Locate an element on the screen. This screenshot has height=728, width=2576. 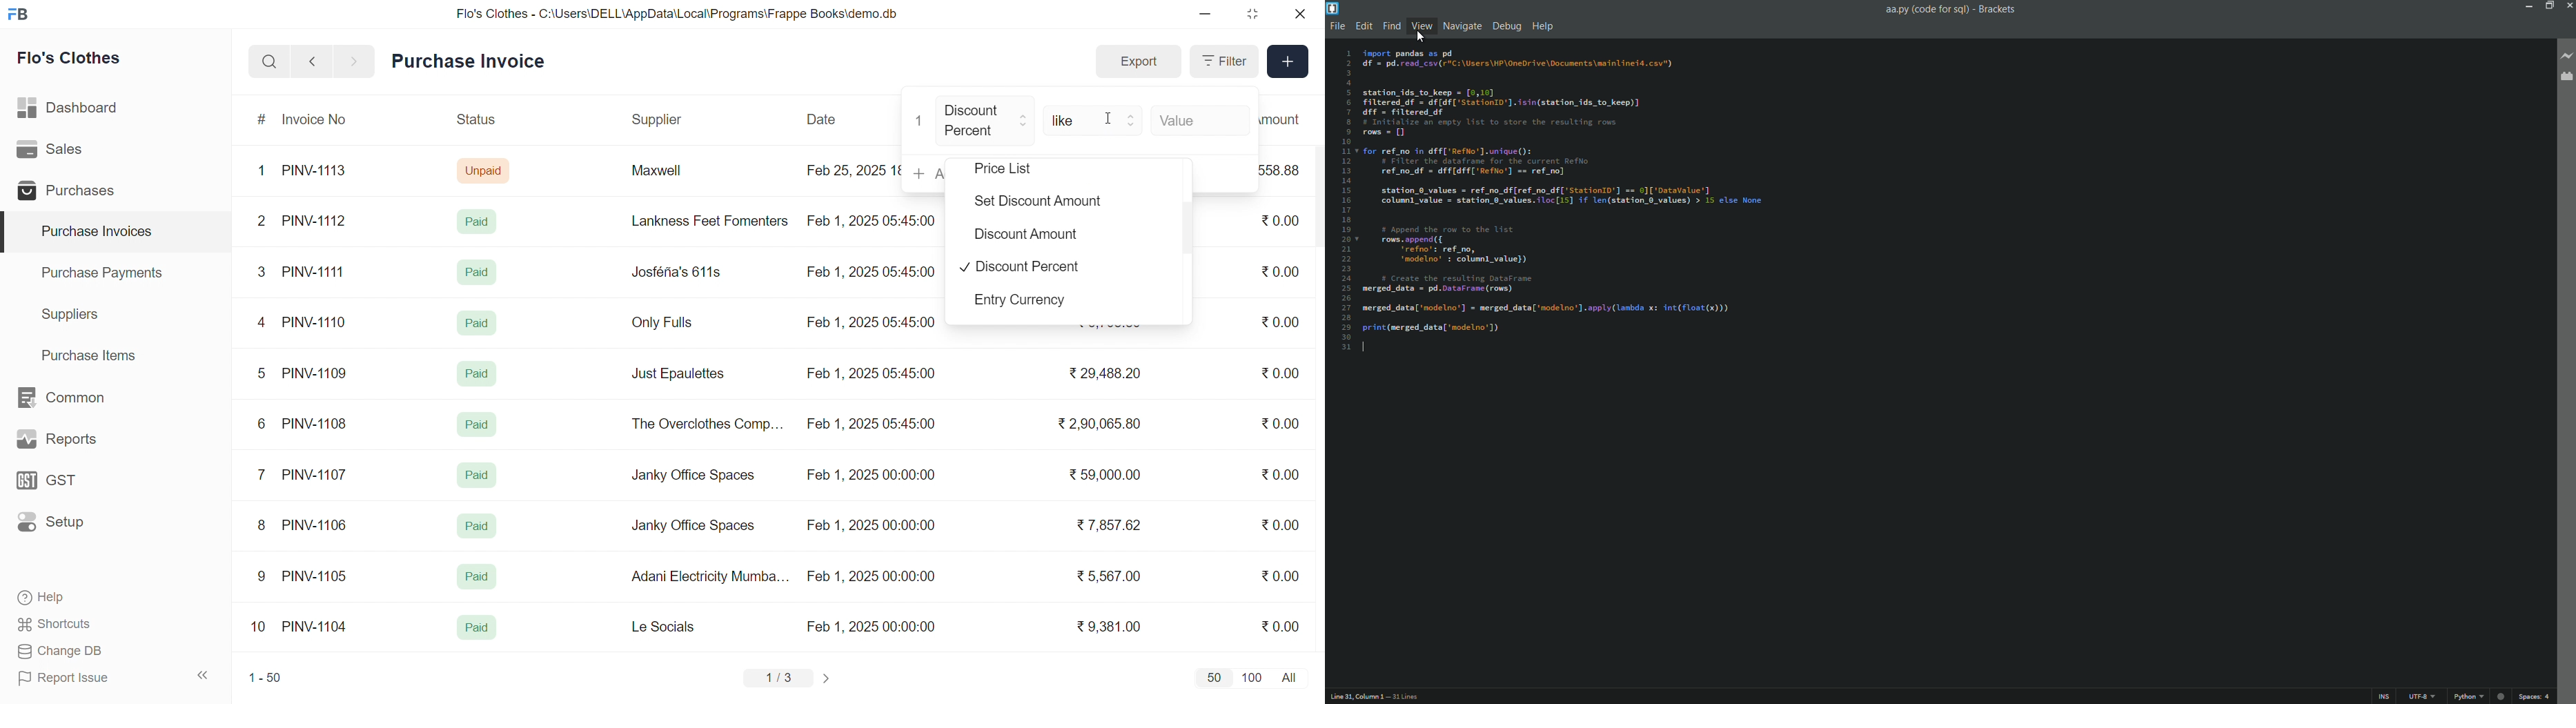
Purchase Items is located at coordinates (94, 353).